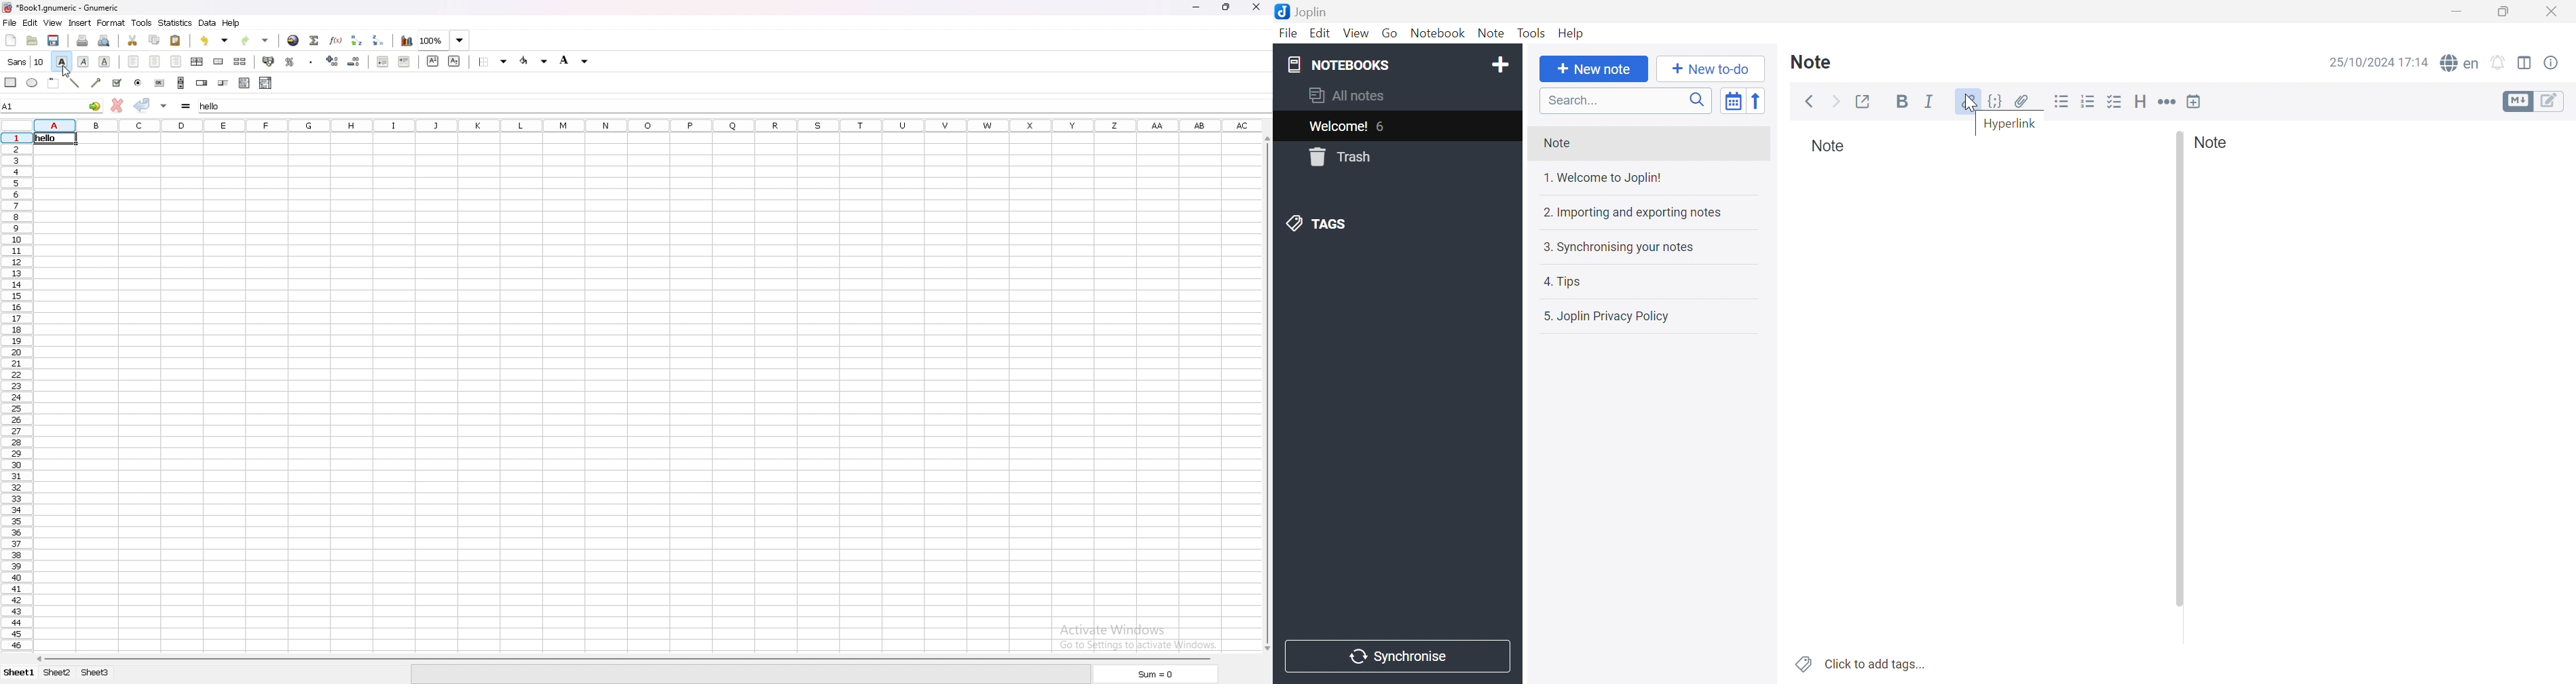  I want to click on Note, so click(2216, 142).